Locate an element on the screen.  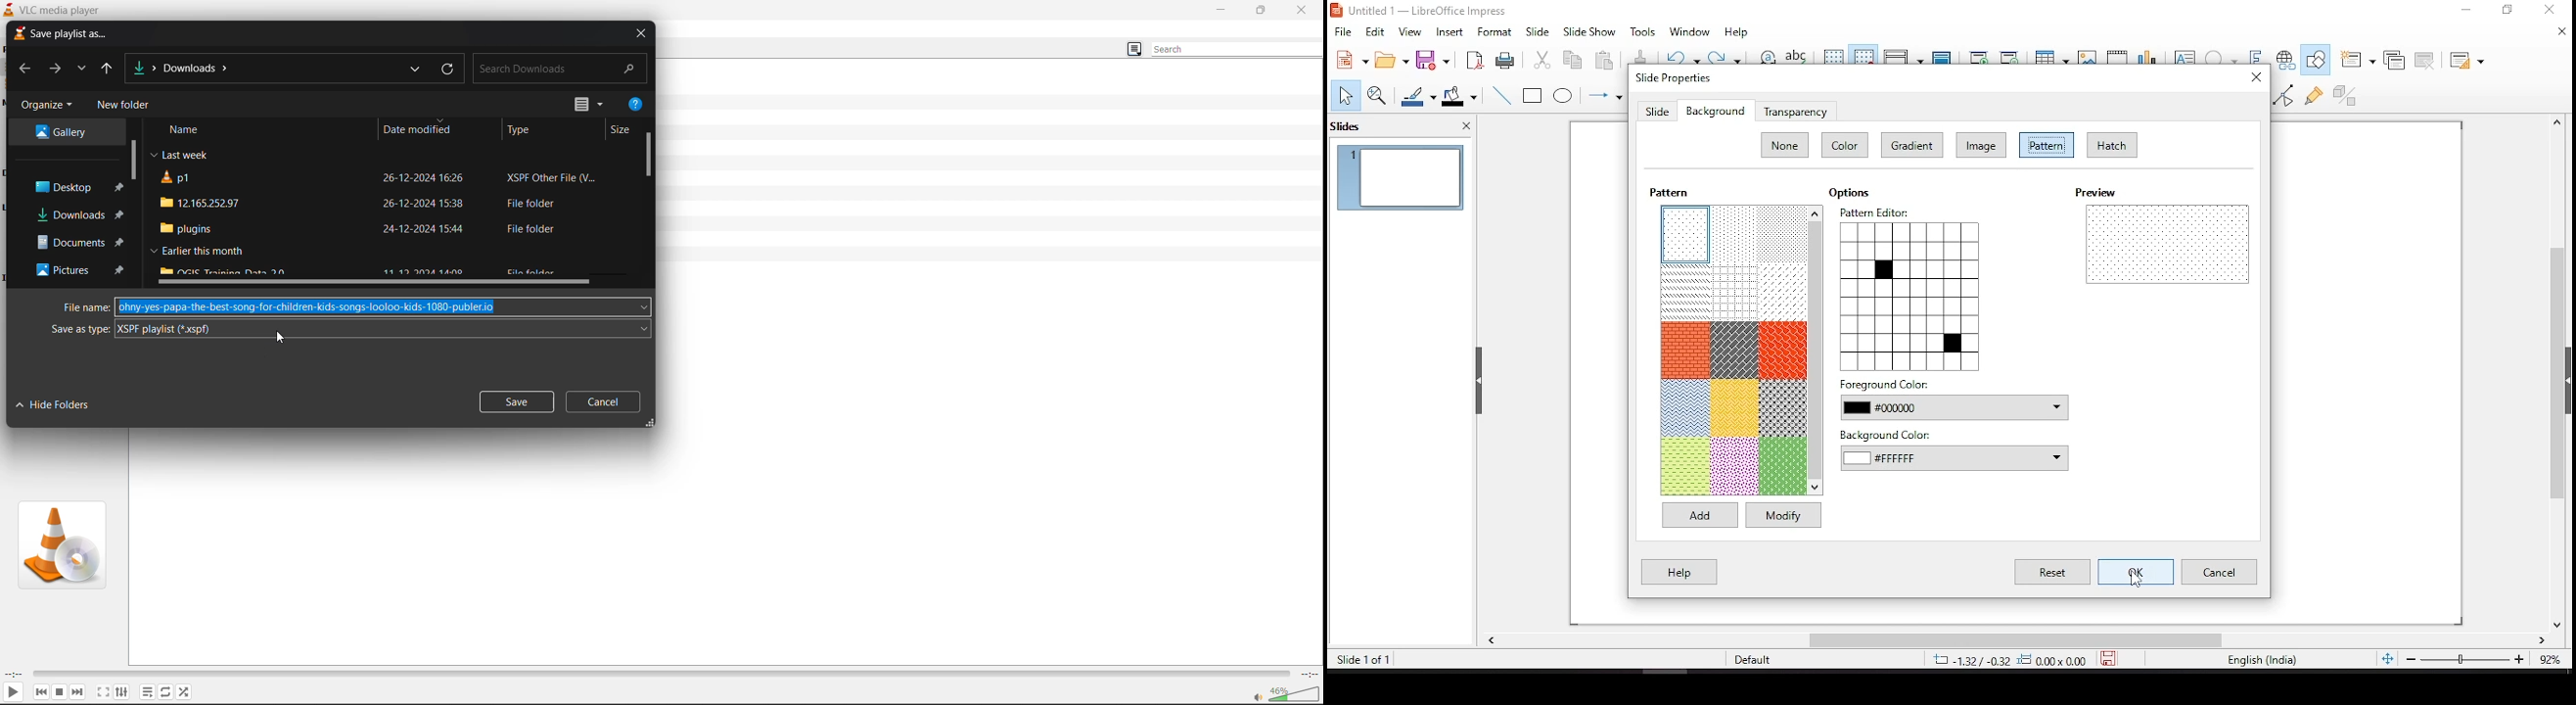
close pane is located at coordinates (1466, 124).